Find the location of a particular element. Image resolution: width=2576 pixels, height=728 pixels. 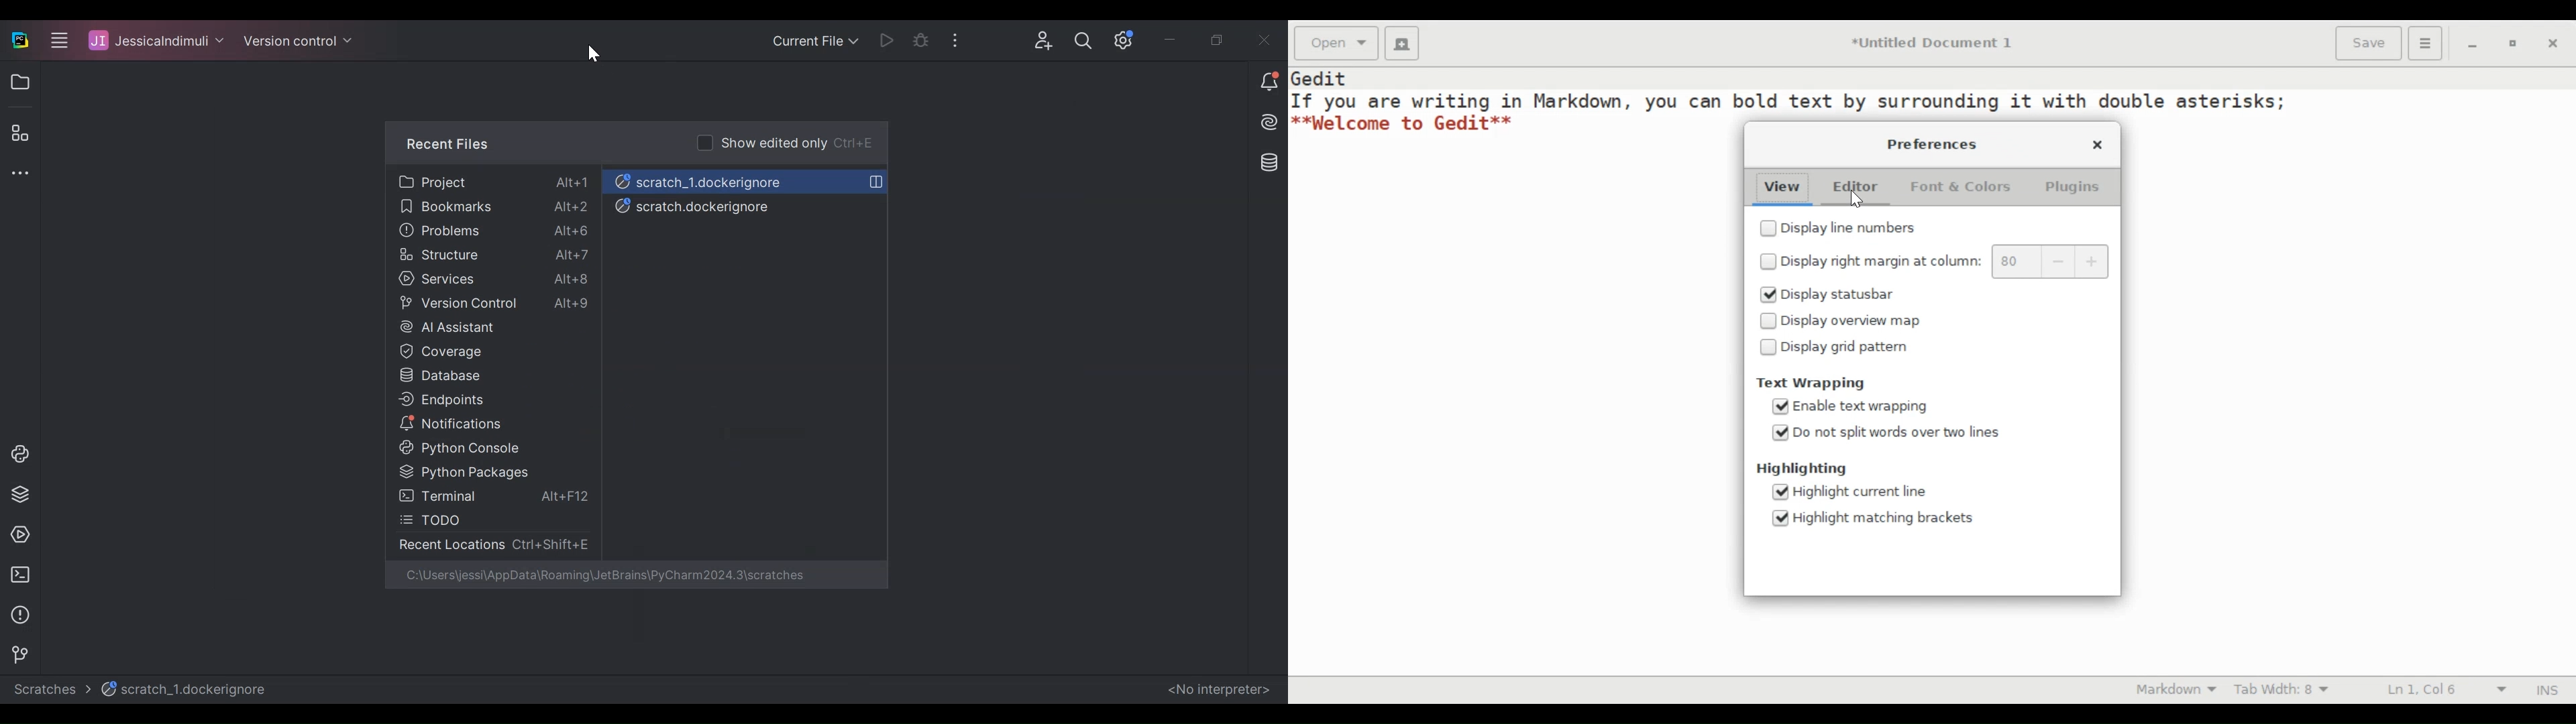

Endpoints is located at coordinates (486, 401).